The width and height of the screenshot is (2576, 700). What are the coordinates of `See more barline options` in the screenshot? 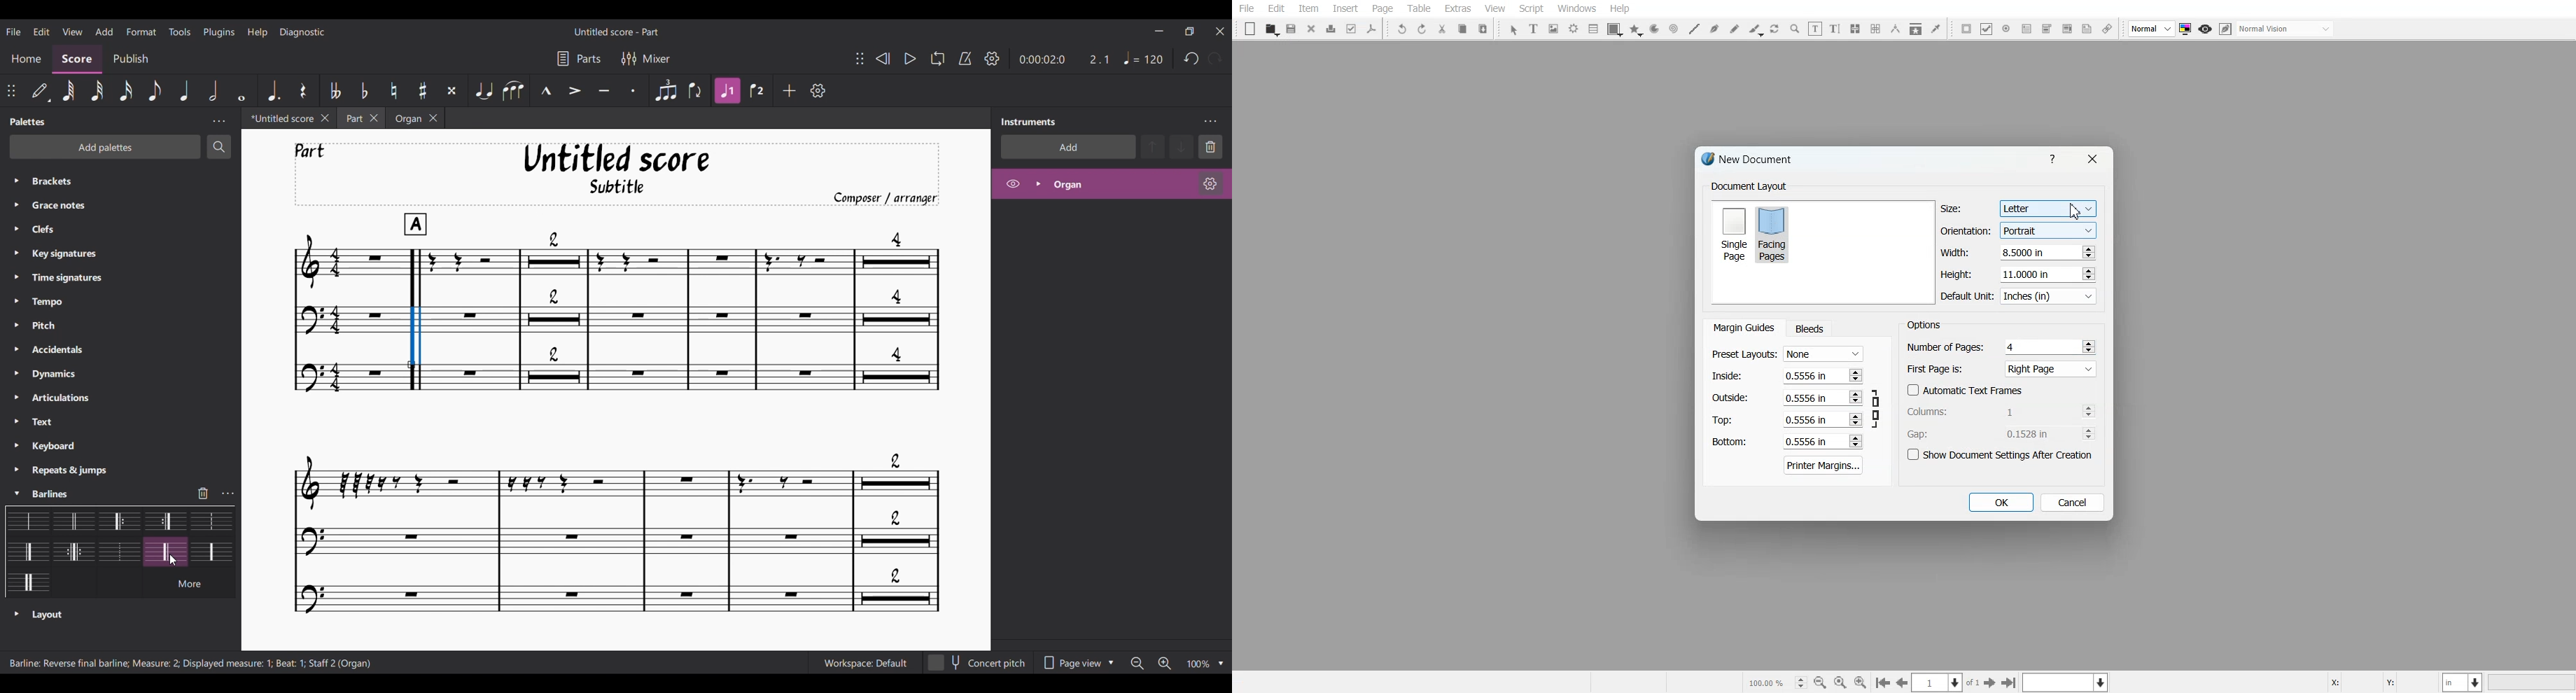 It's located at (189, 583).